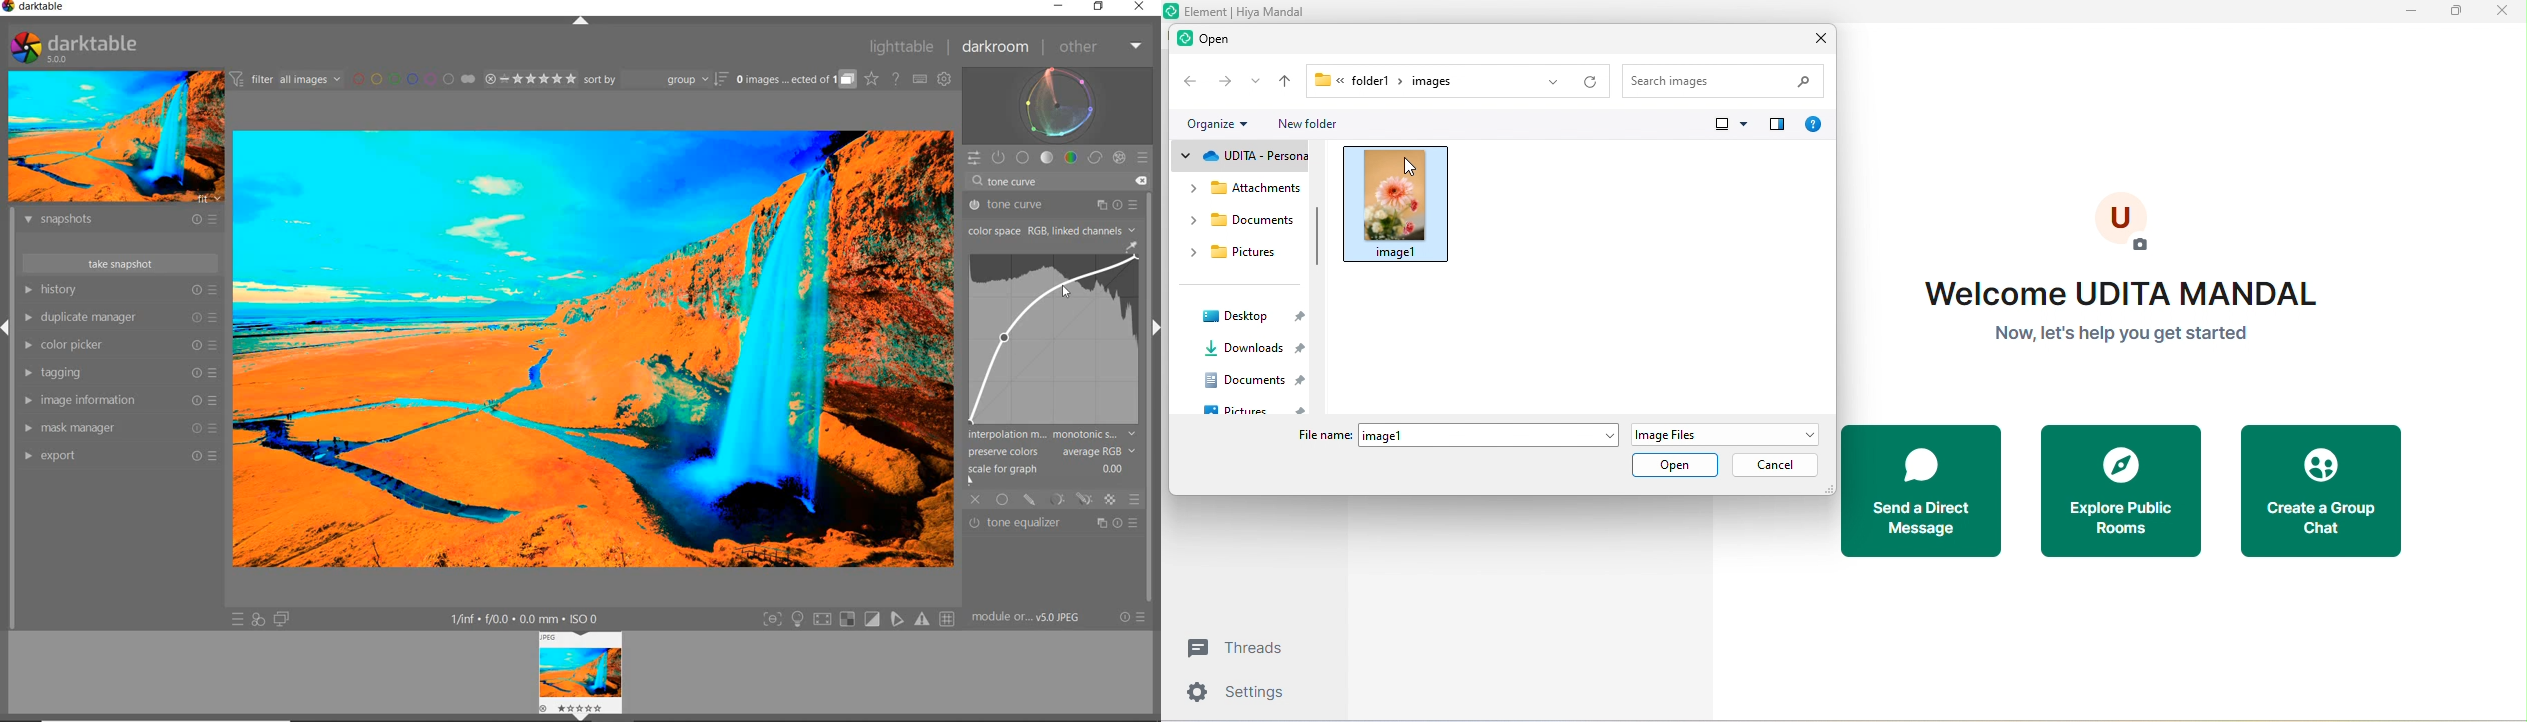  I want to click on INTERPOLATION, so click(1053, 436).